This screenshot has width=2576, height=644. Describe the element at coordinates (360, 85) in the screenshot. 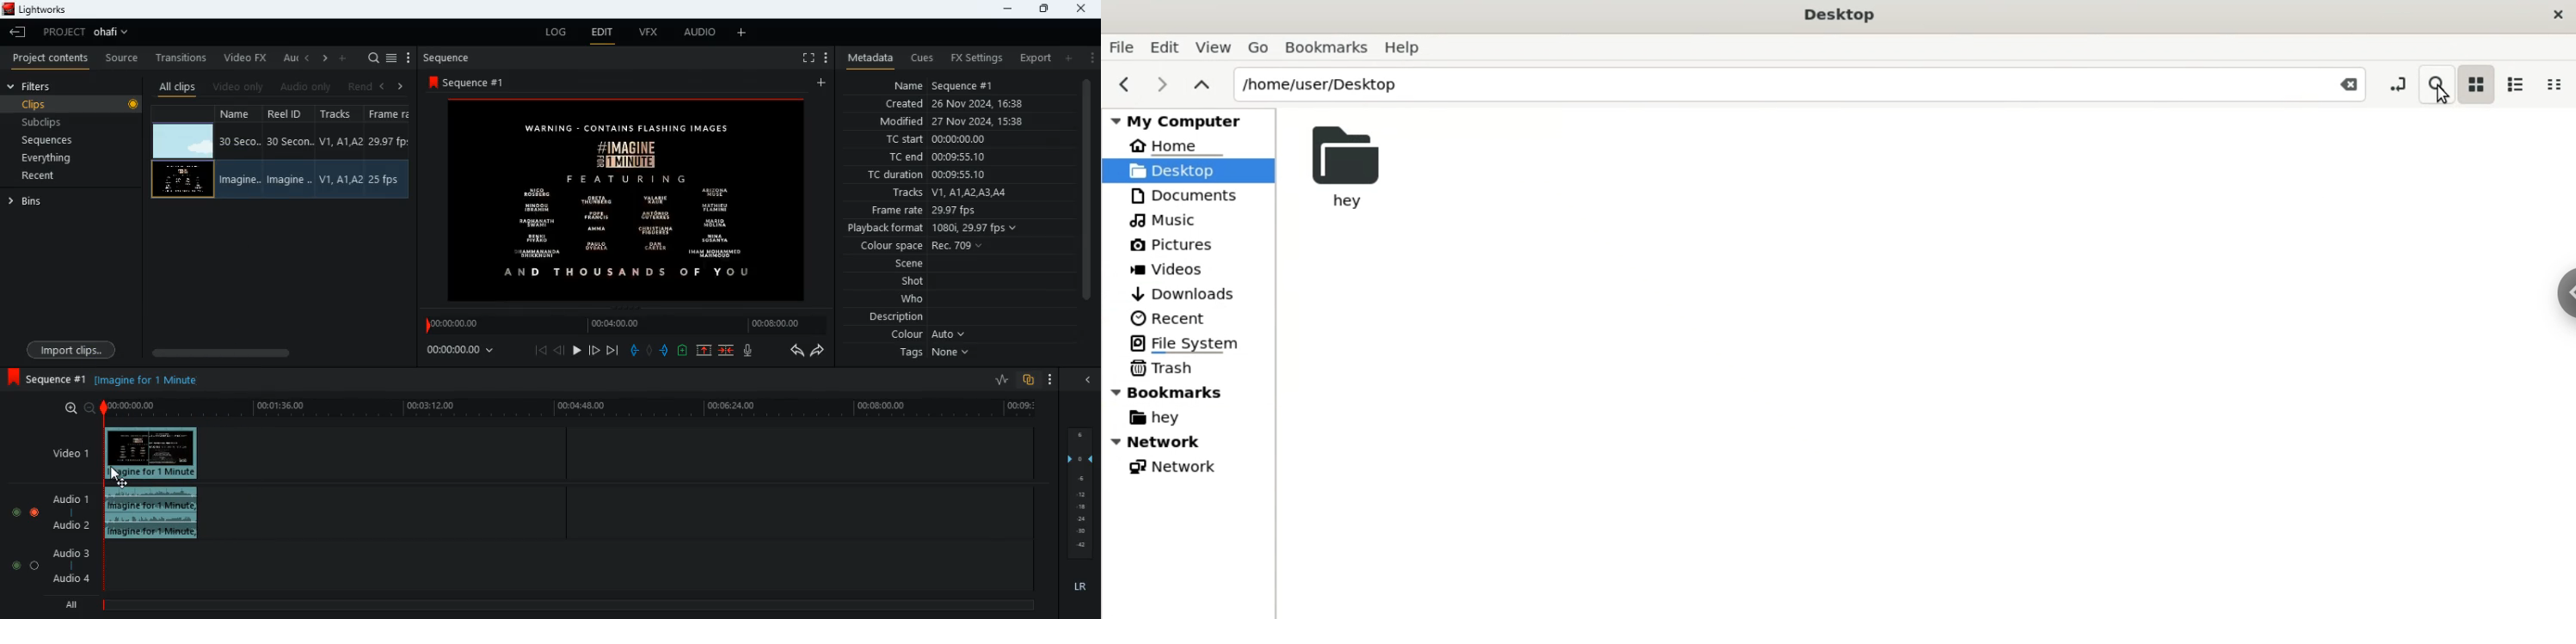

I see `rend` at that location.